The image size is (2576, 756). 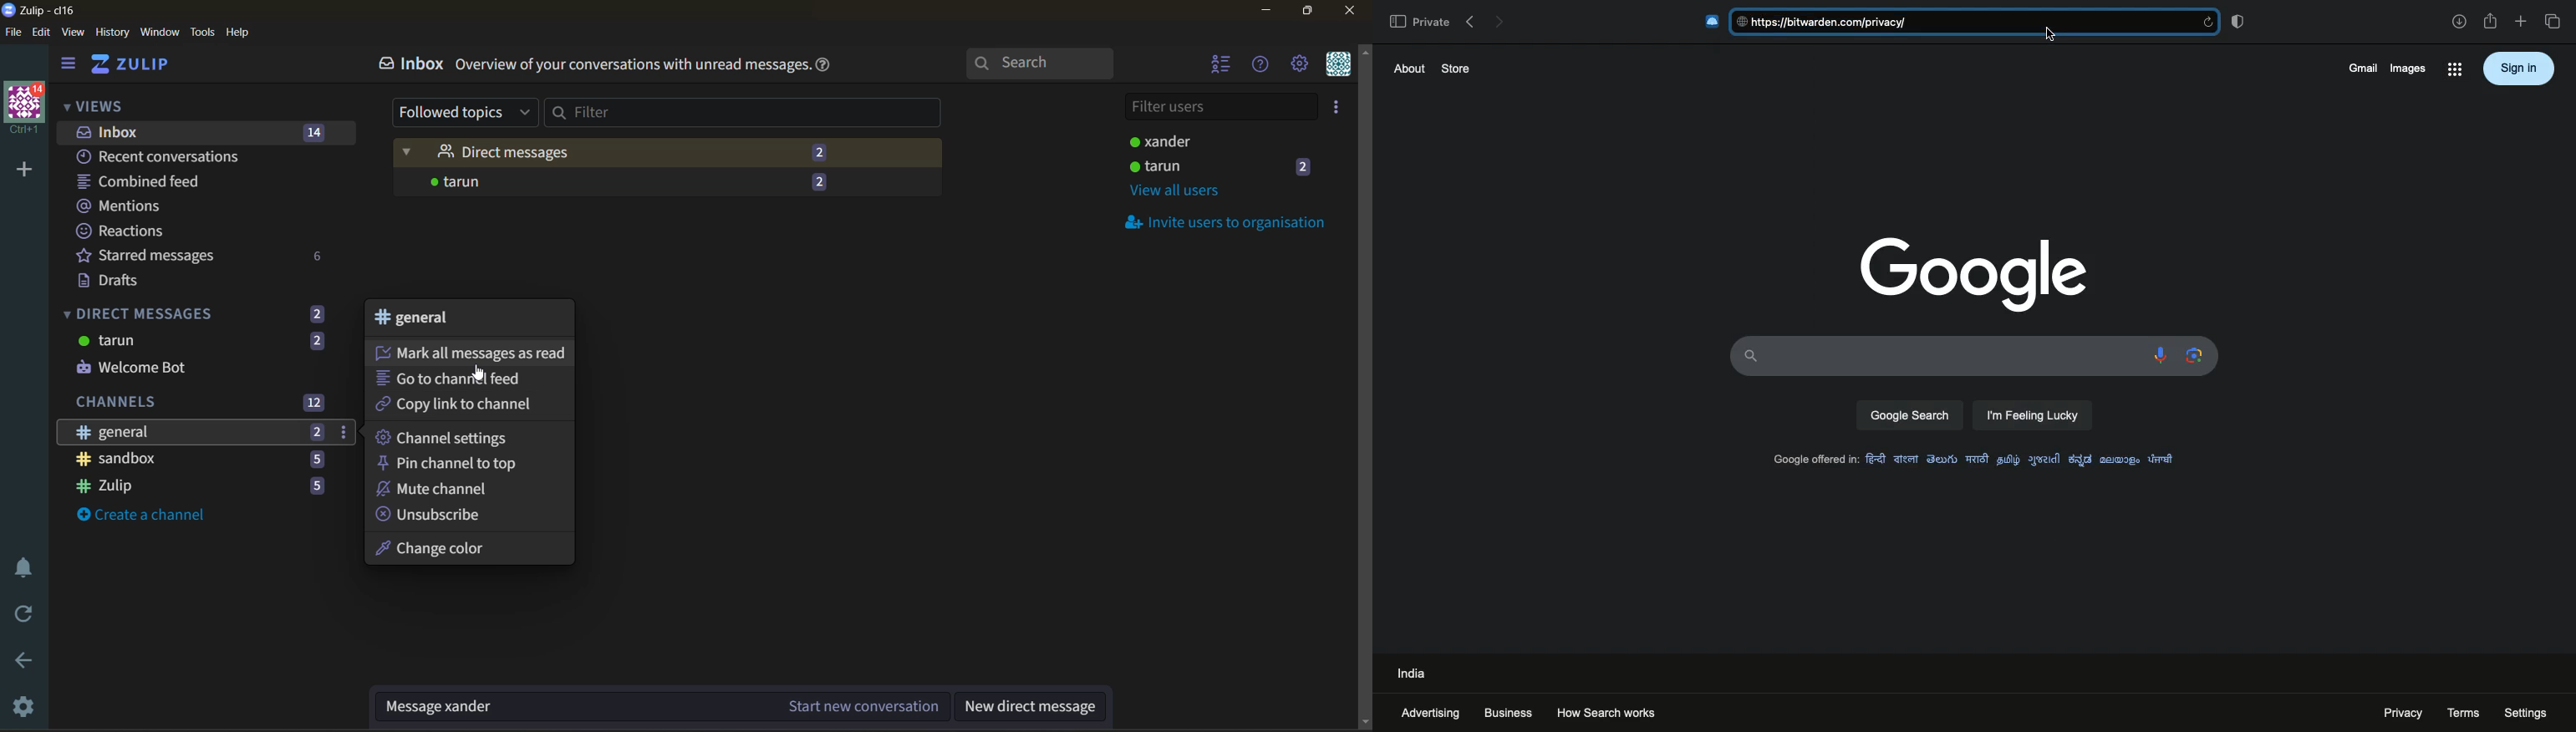 What do you see at coordinates (1221, 140) in the screenshot?
I see `users status active` at bounding box center [1221, 140].